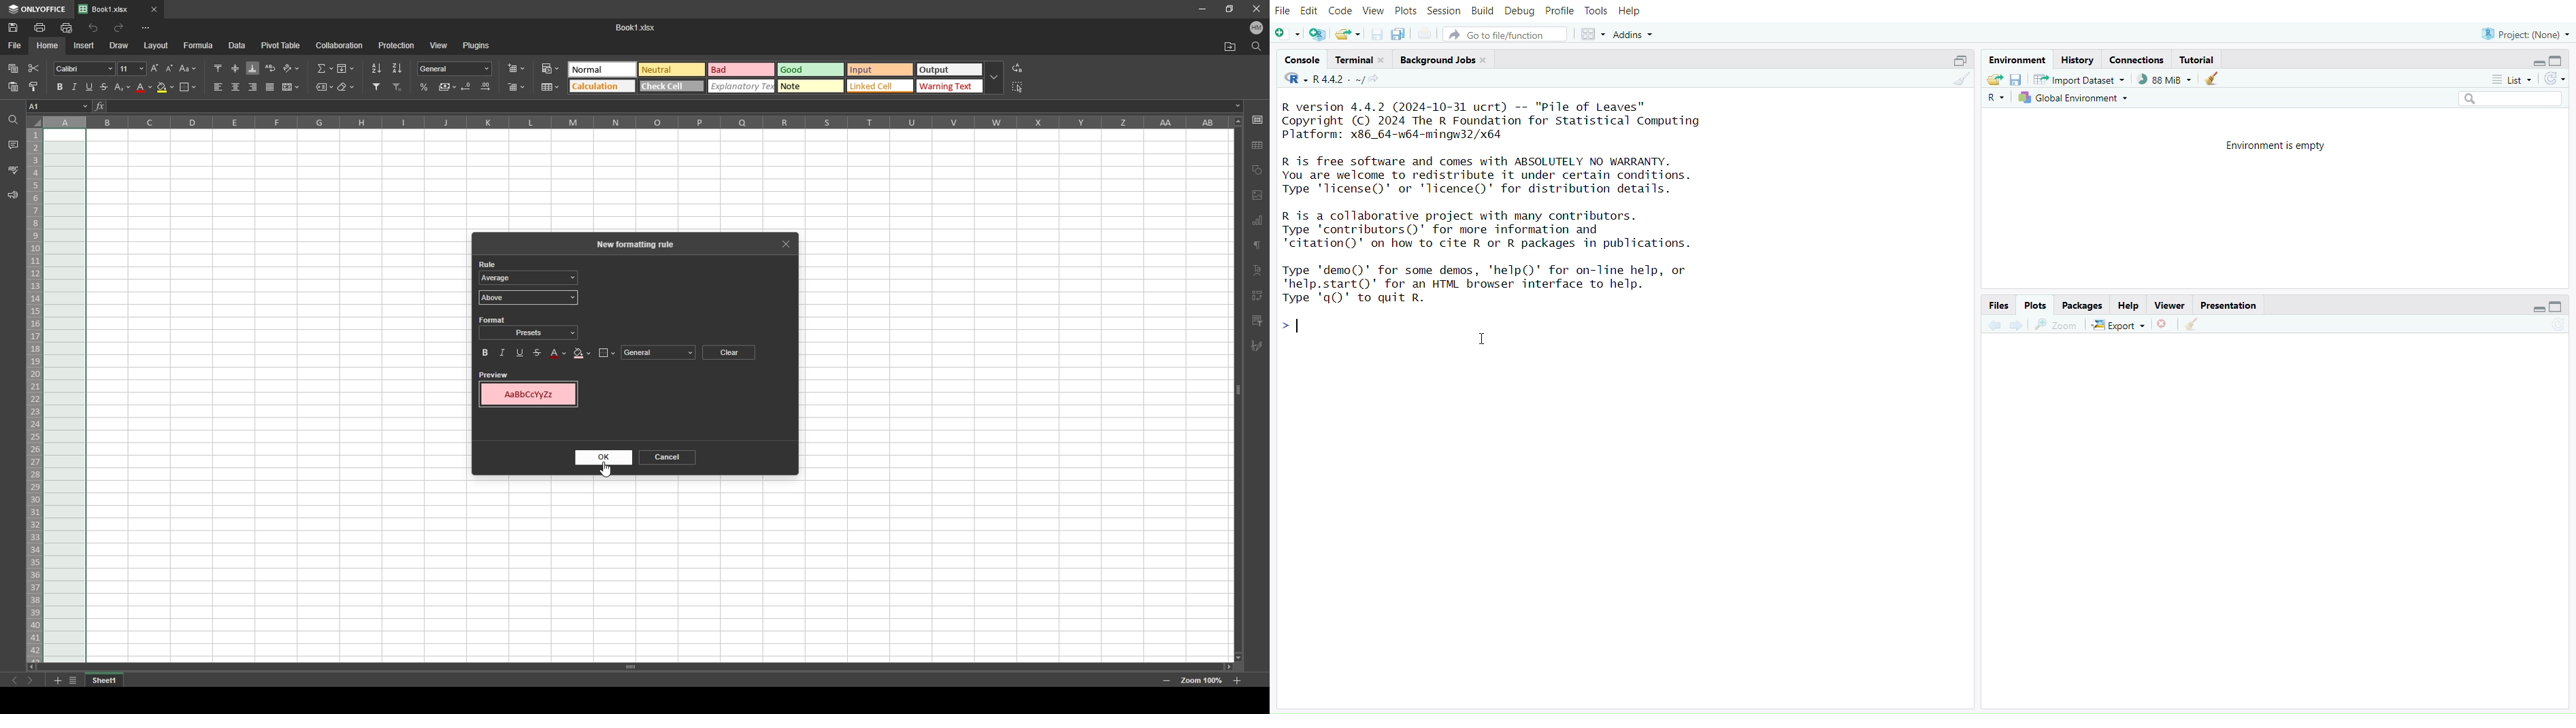 This screenshot has width=2576, height=728. I want to click on refresh list, so click(2555, 79).